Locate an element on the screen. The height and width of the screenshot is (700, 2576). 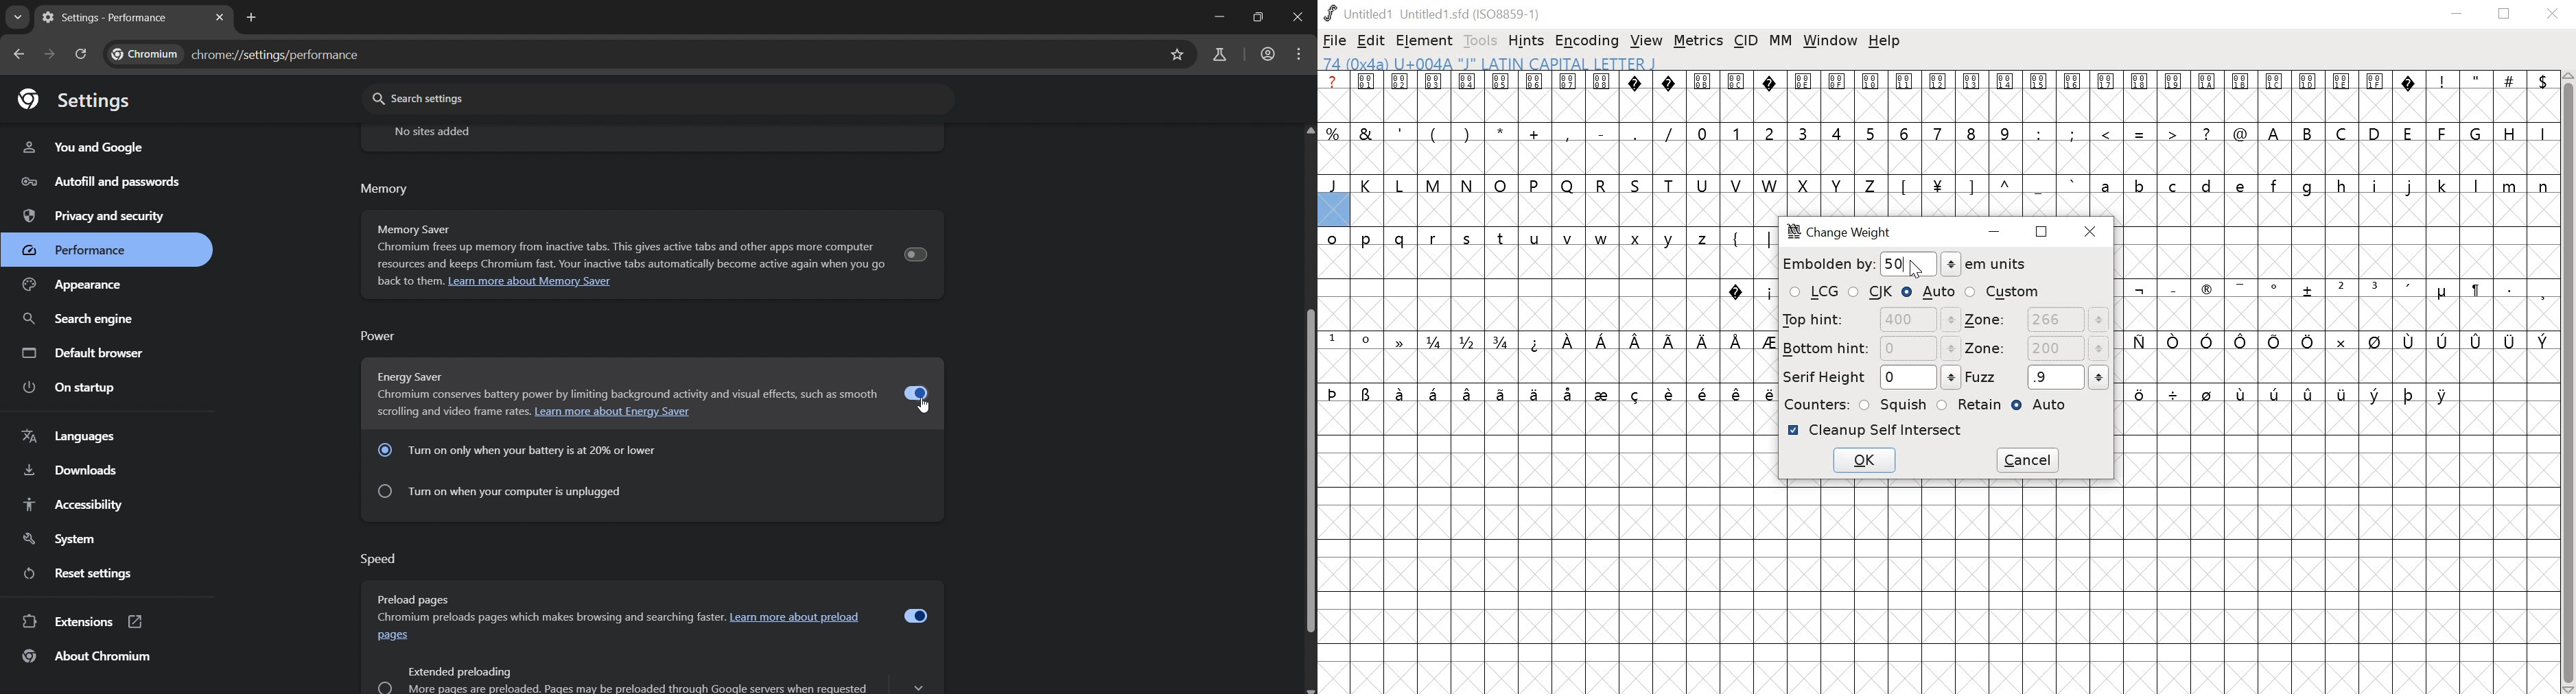
no sites added is located at coordinates (441, 132).